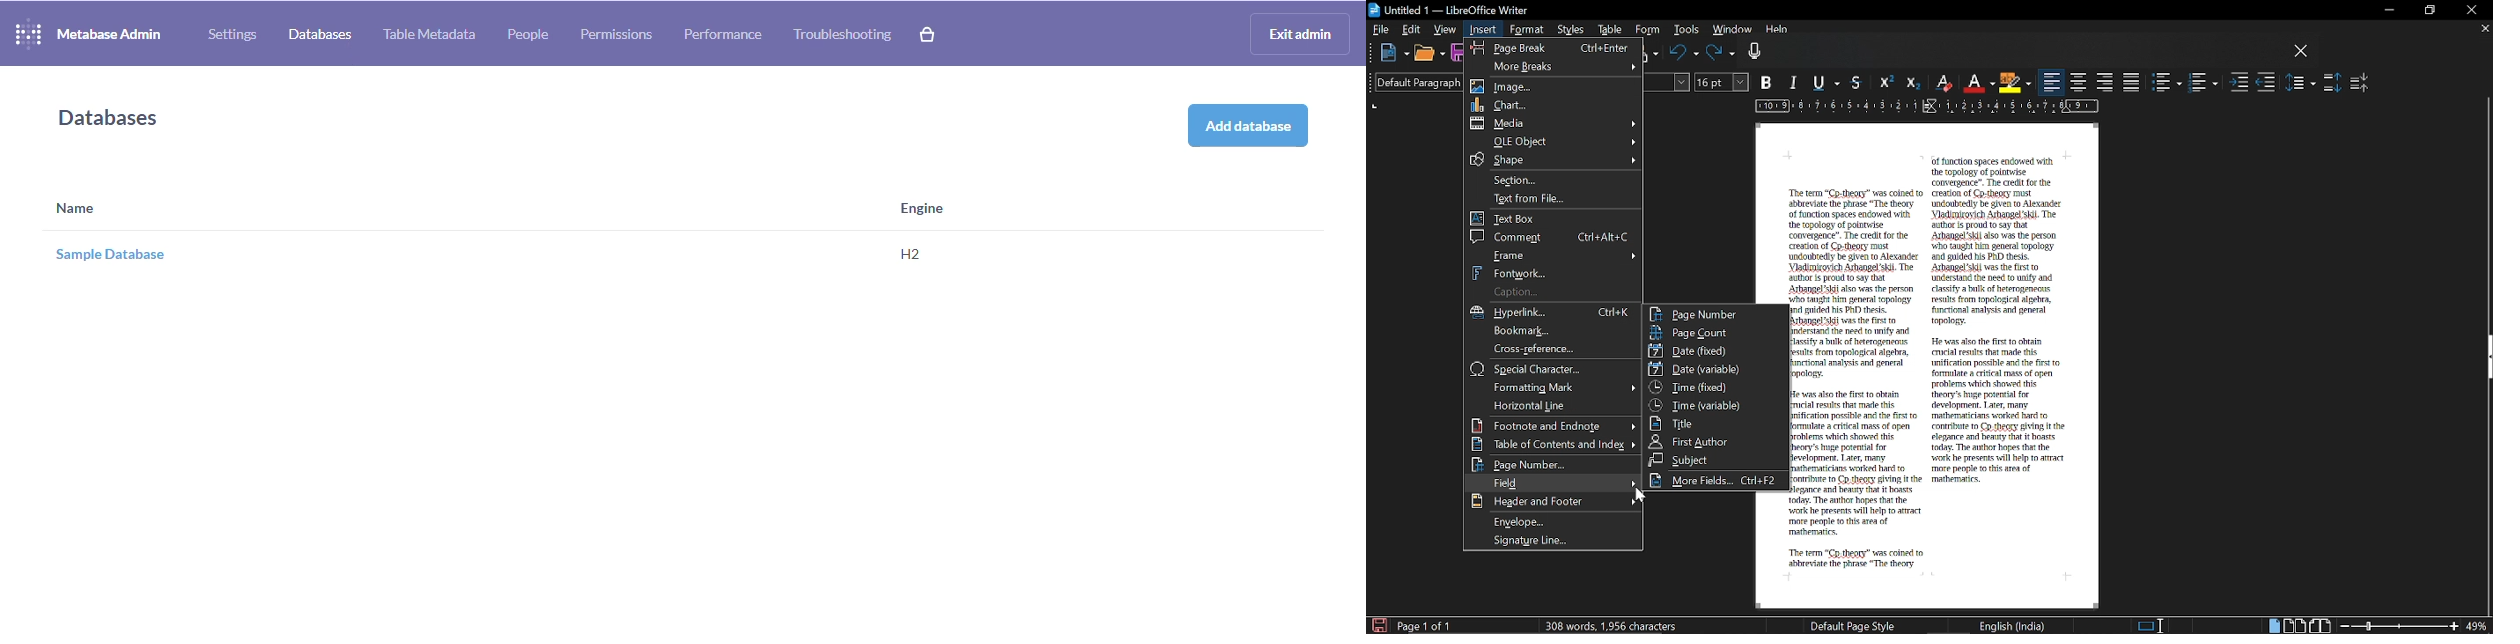 The width and height of the screenshot is (2520, 644). I want to click on Chart, so click(1554, 104).